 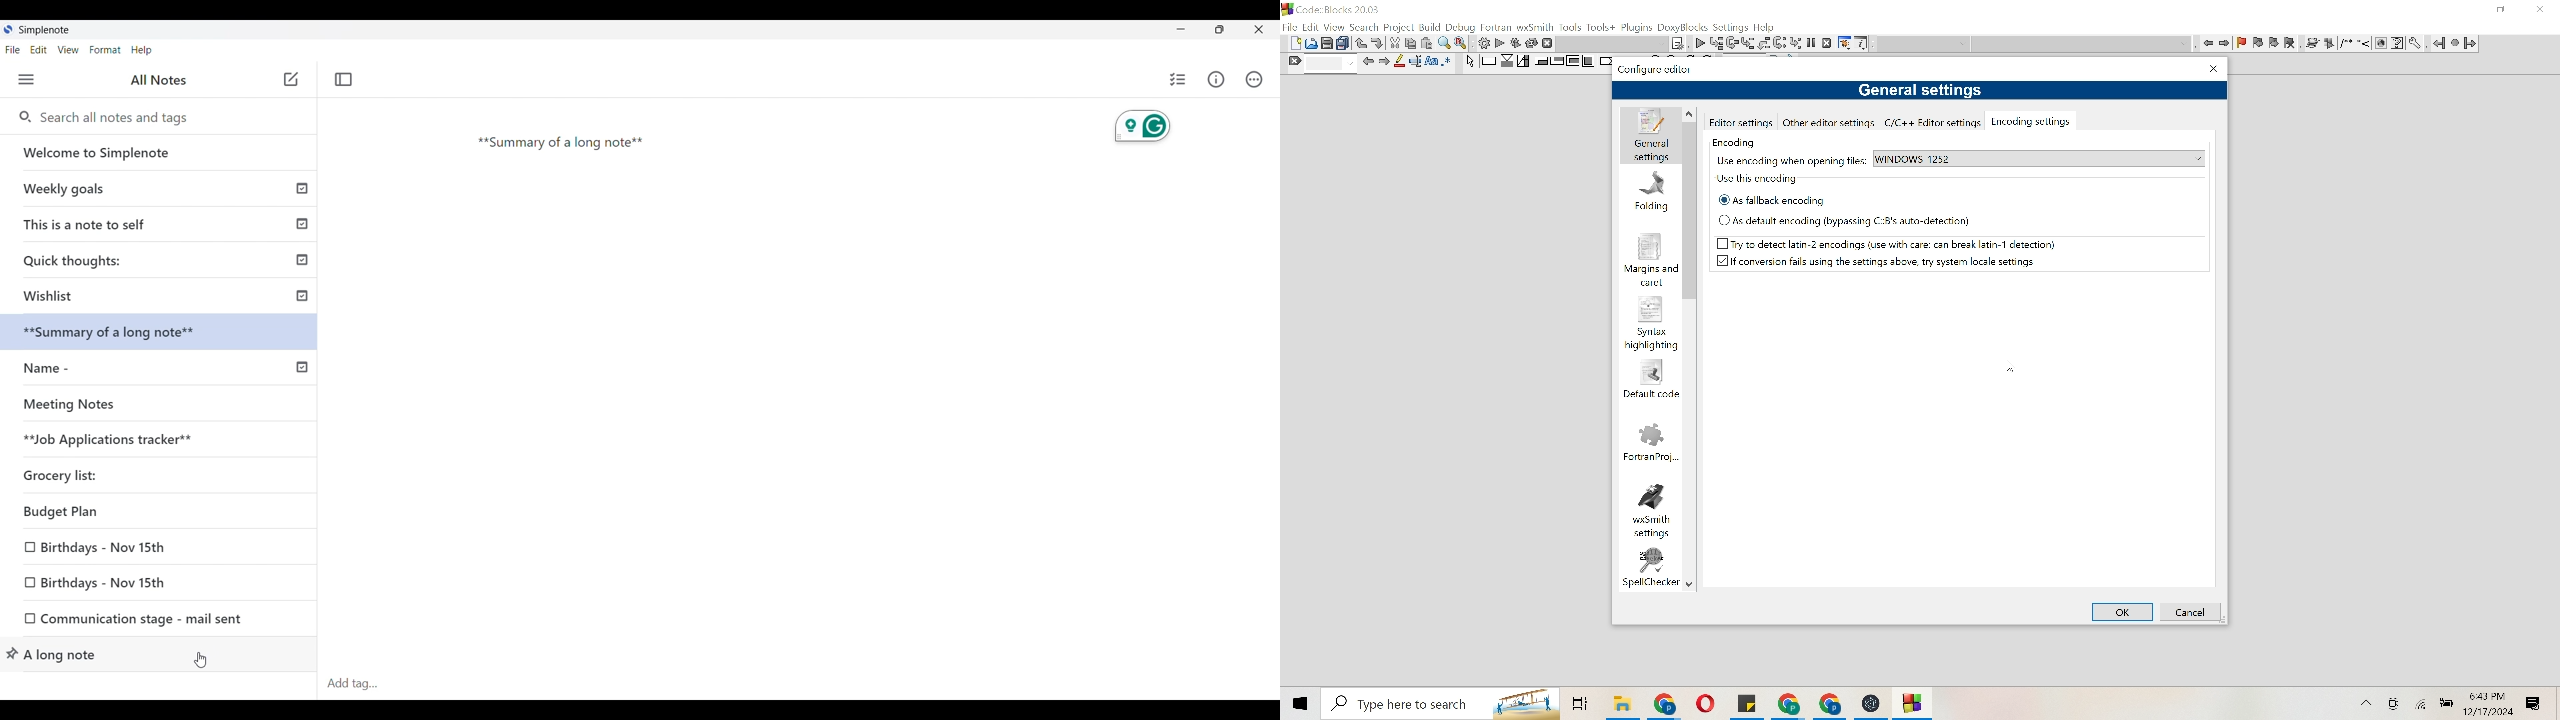 I want to click on Vertical scroll bar, so click(x=1692, y=348).